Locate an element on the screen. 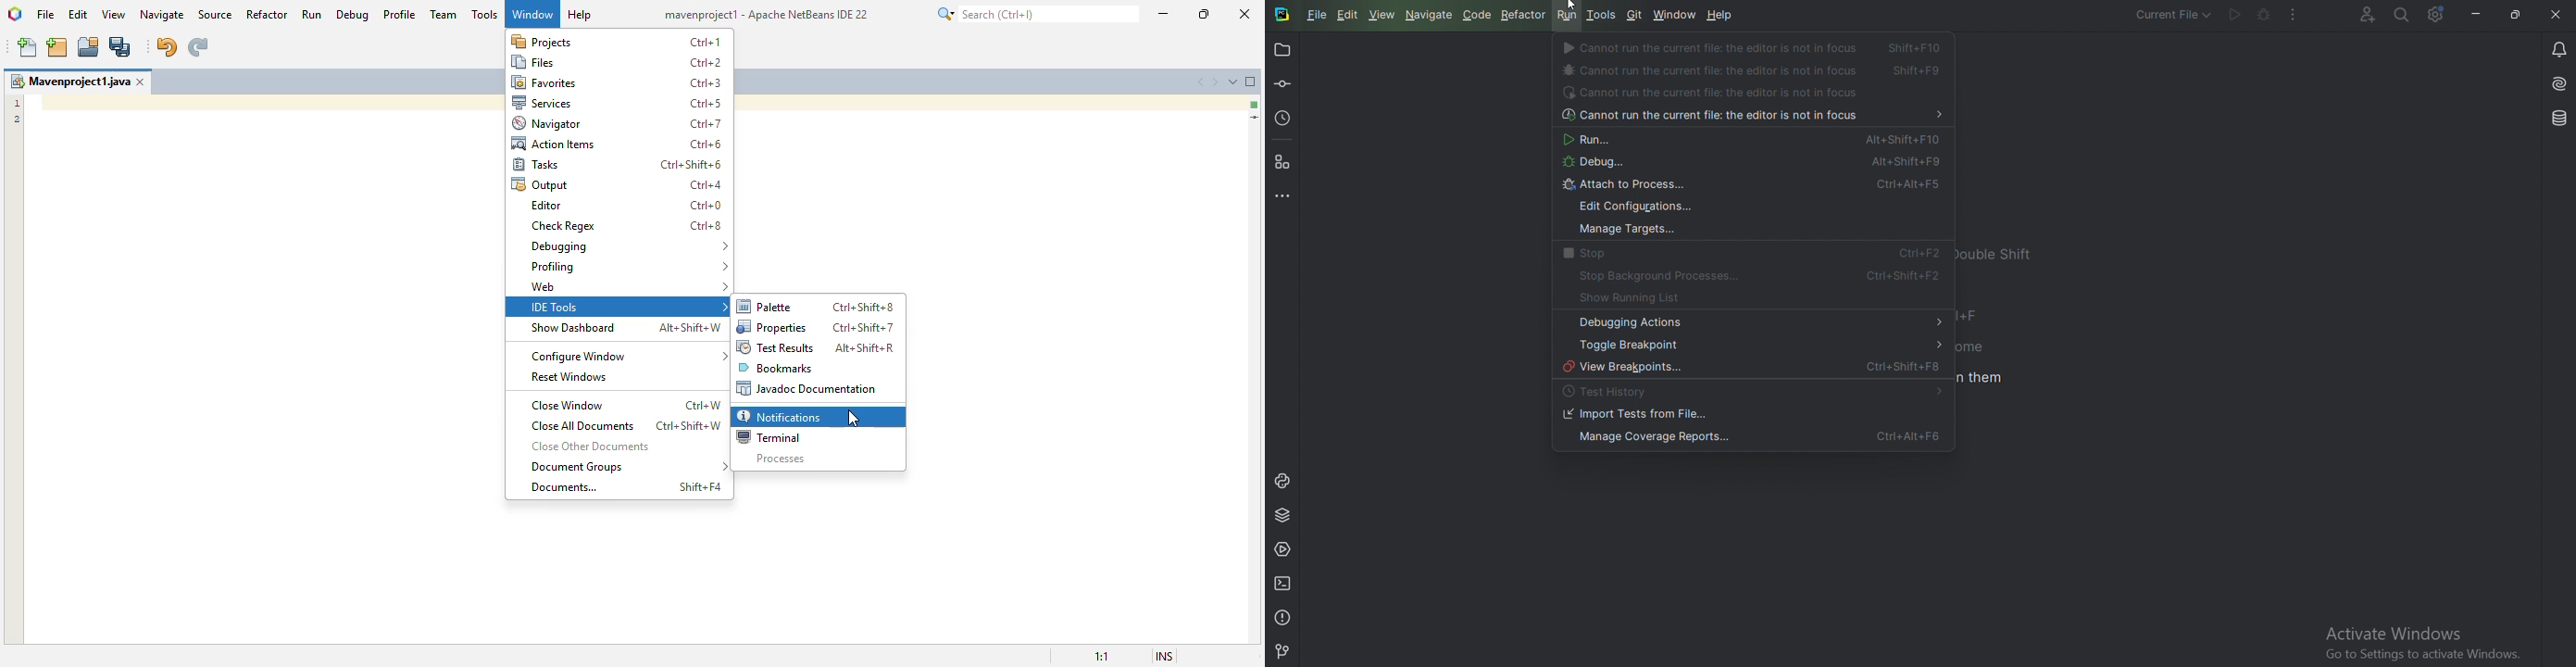 This screenshot has width=2576, height=672. Structure is located at coordinates (1284, 163).